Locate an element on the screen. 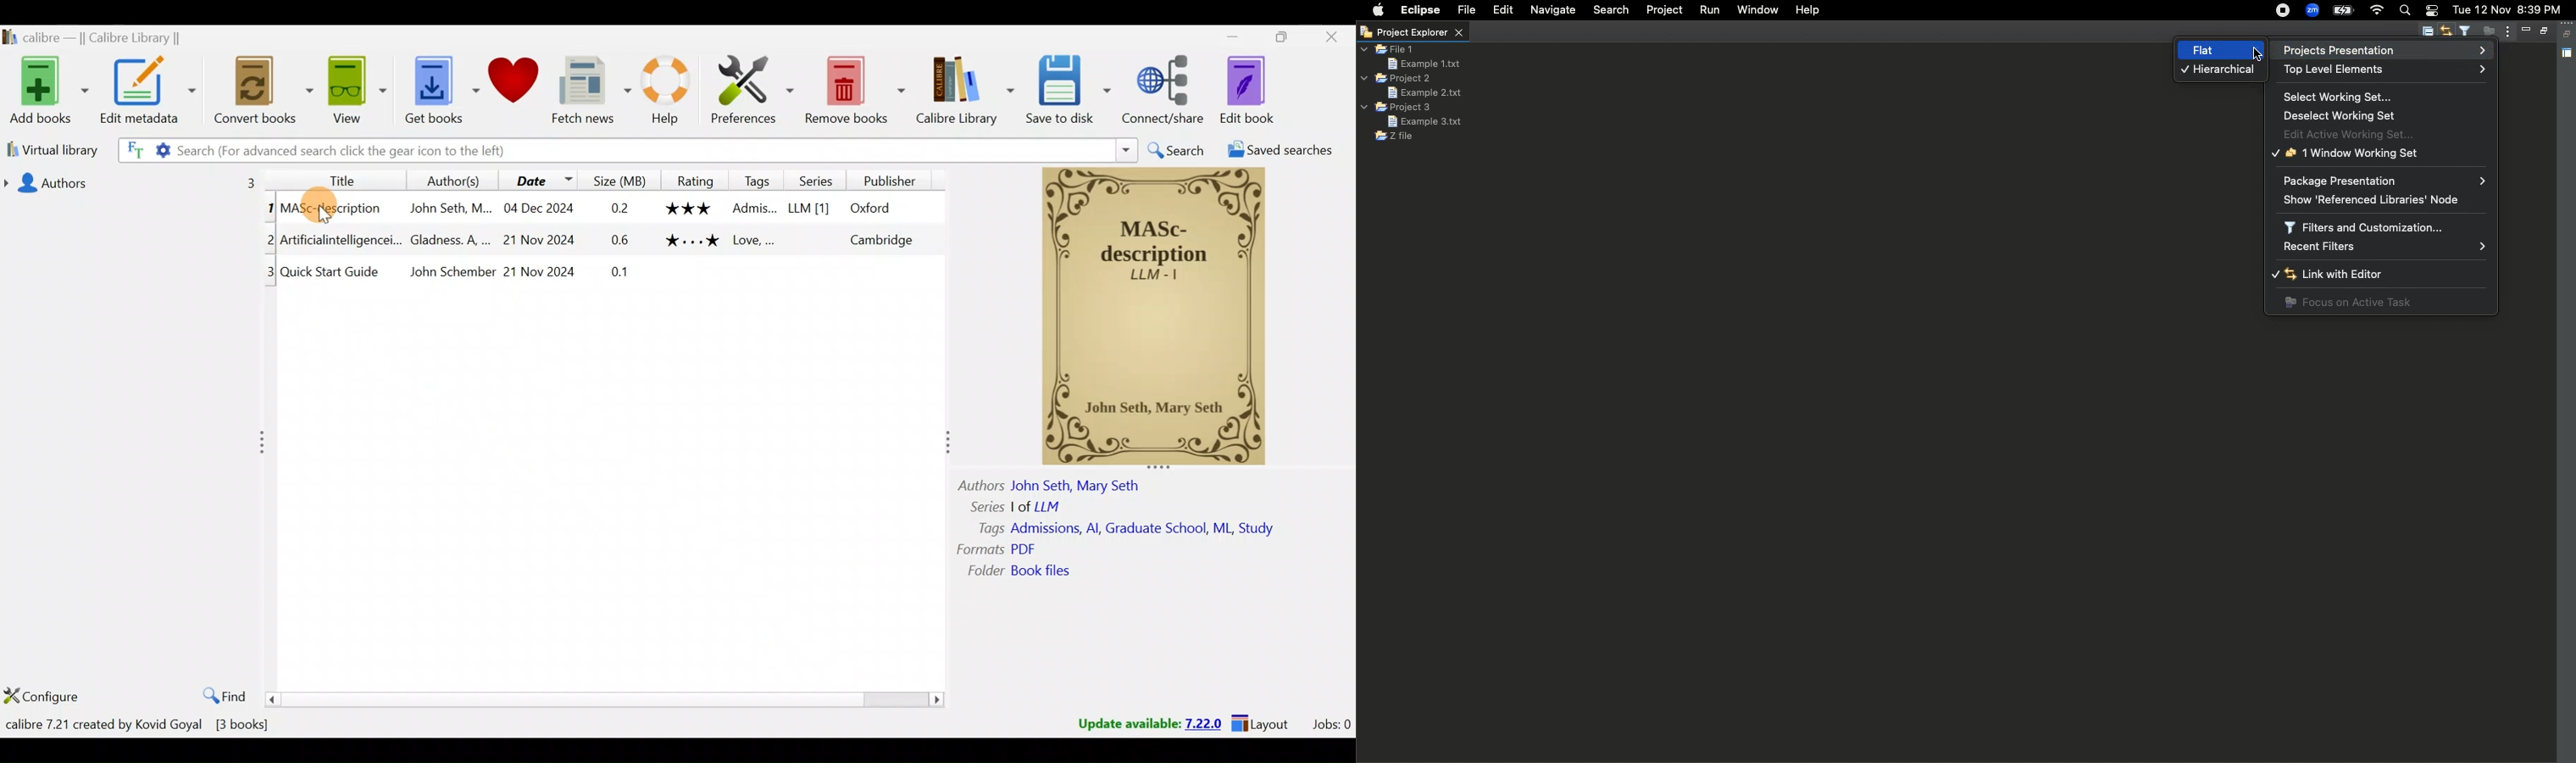 Image resolution: width=2576 pixels, height=784 pixels.  is located at coordinates (883, 239).